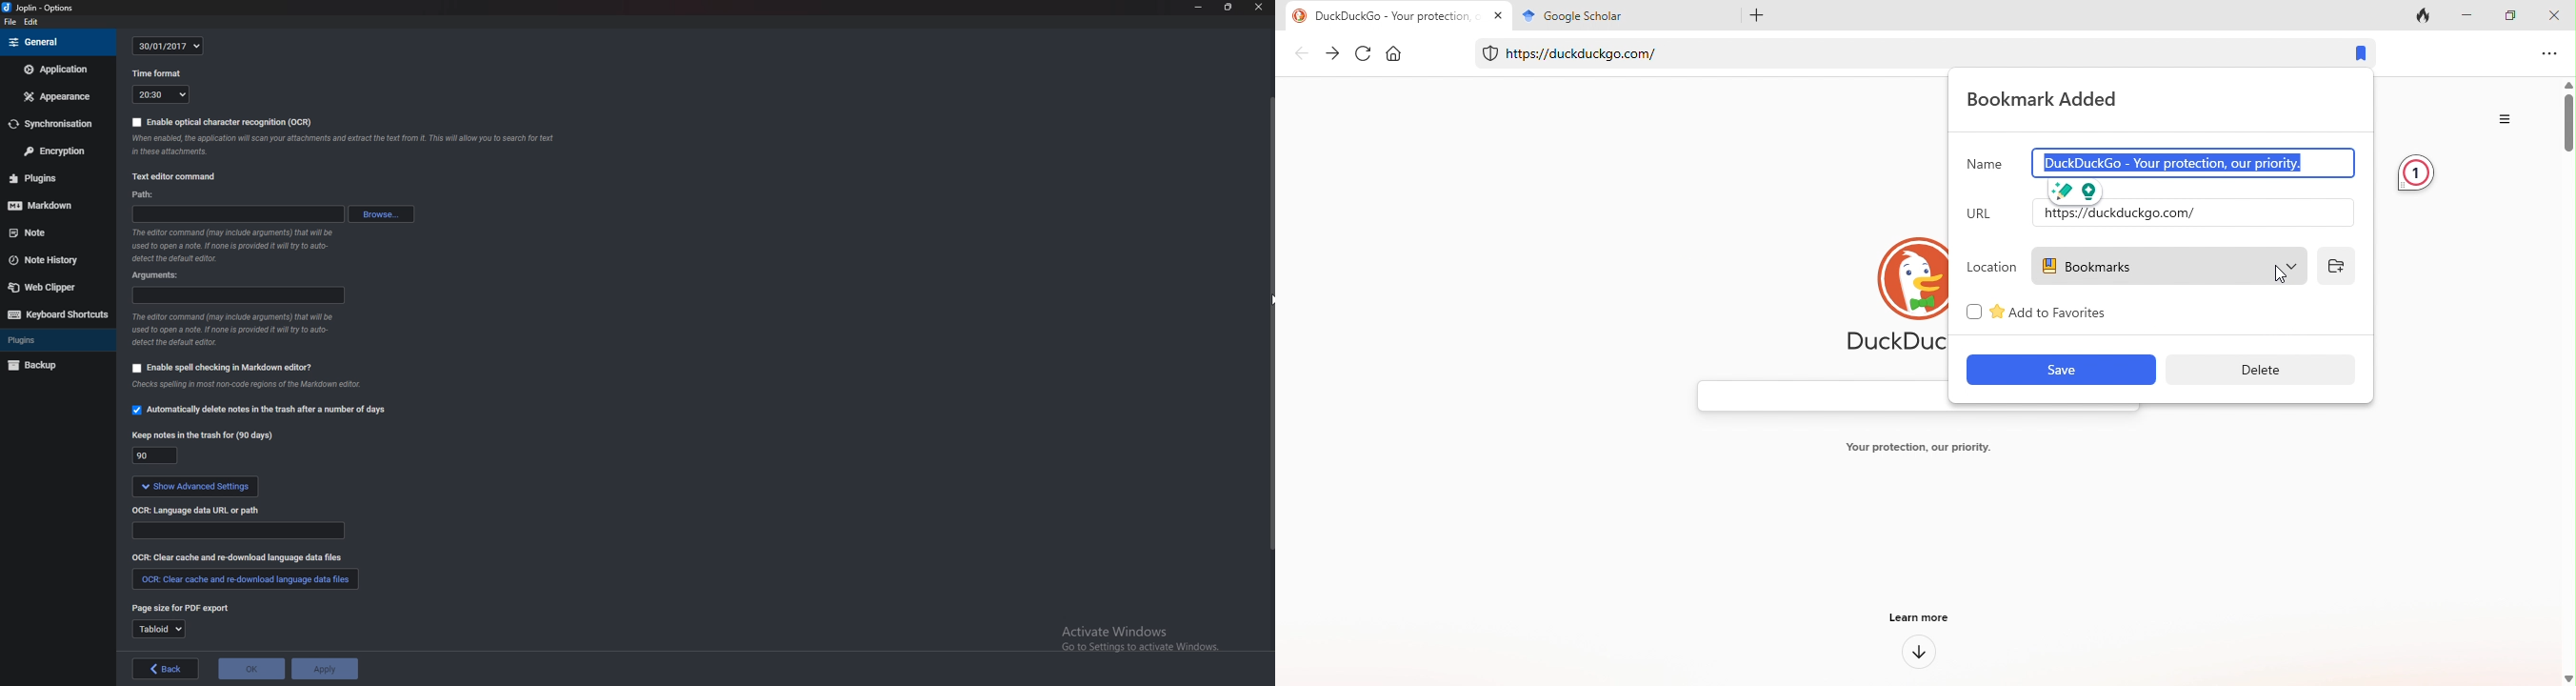 Image resolution: width=2576 pixels, height=700 pixels. Describe the element at coordinates (158, 629) in the screenshot. I see `tabloid` at that location.